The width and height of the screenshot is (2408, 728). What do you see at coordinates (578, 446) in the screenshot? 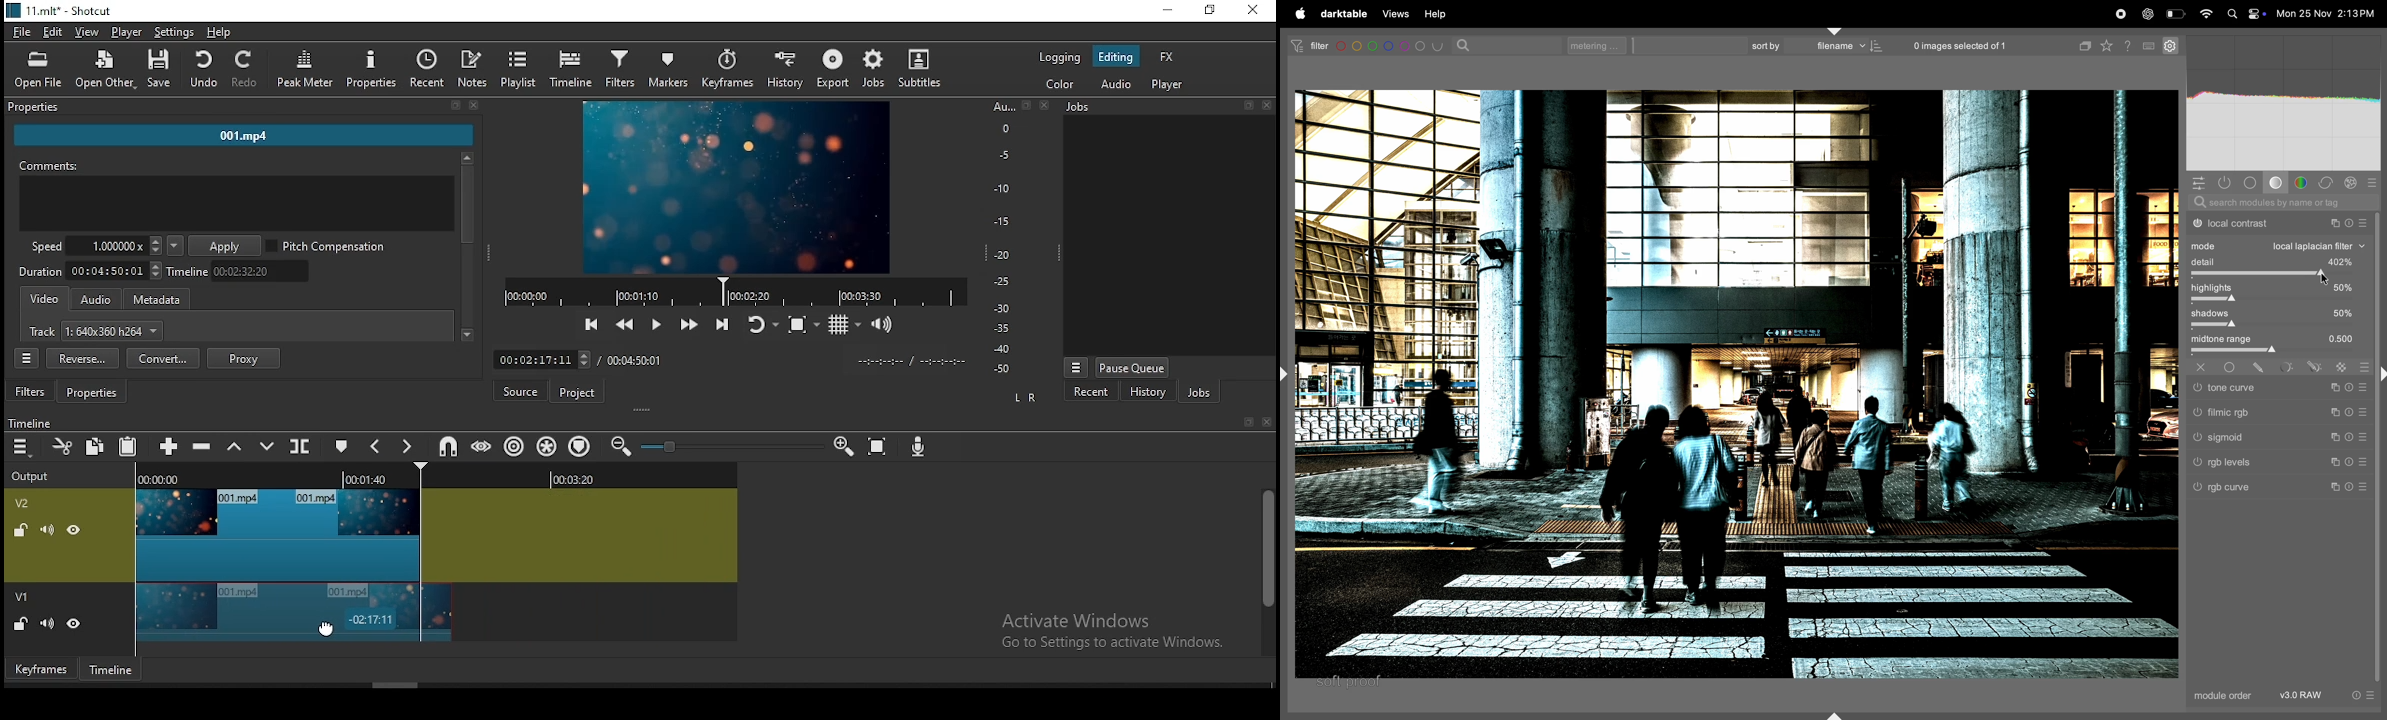
I see `ripple markers` at bounding box center [578, 446].